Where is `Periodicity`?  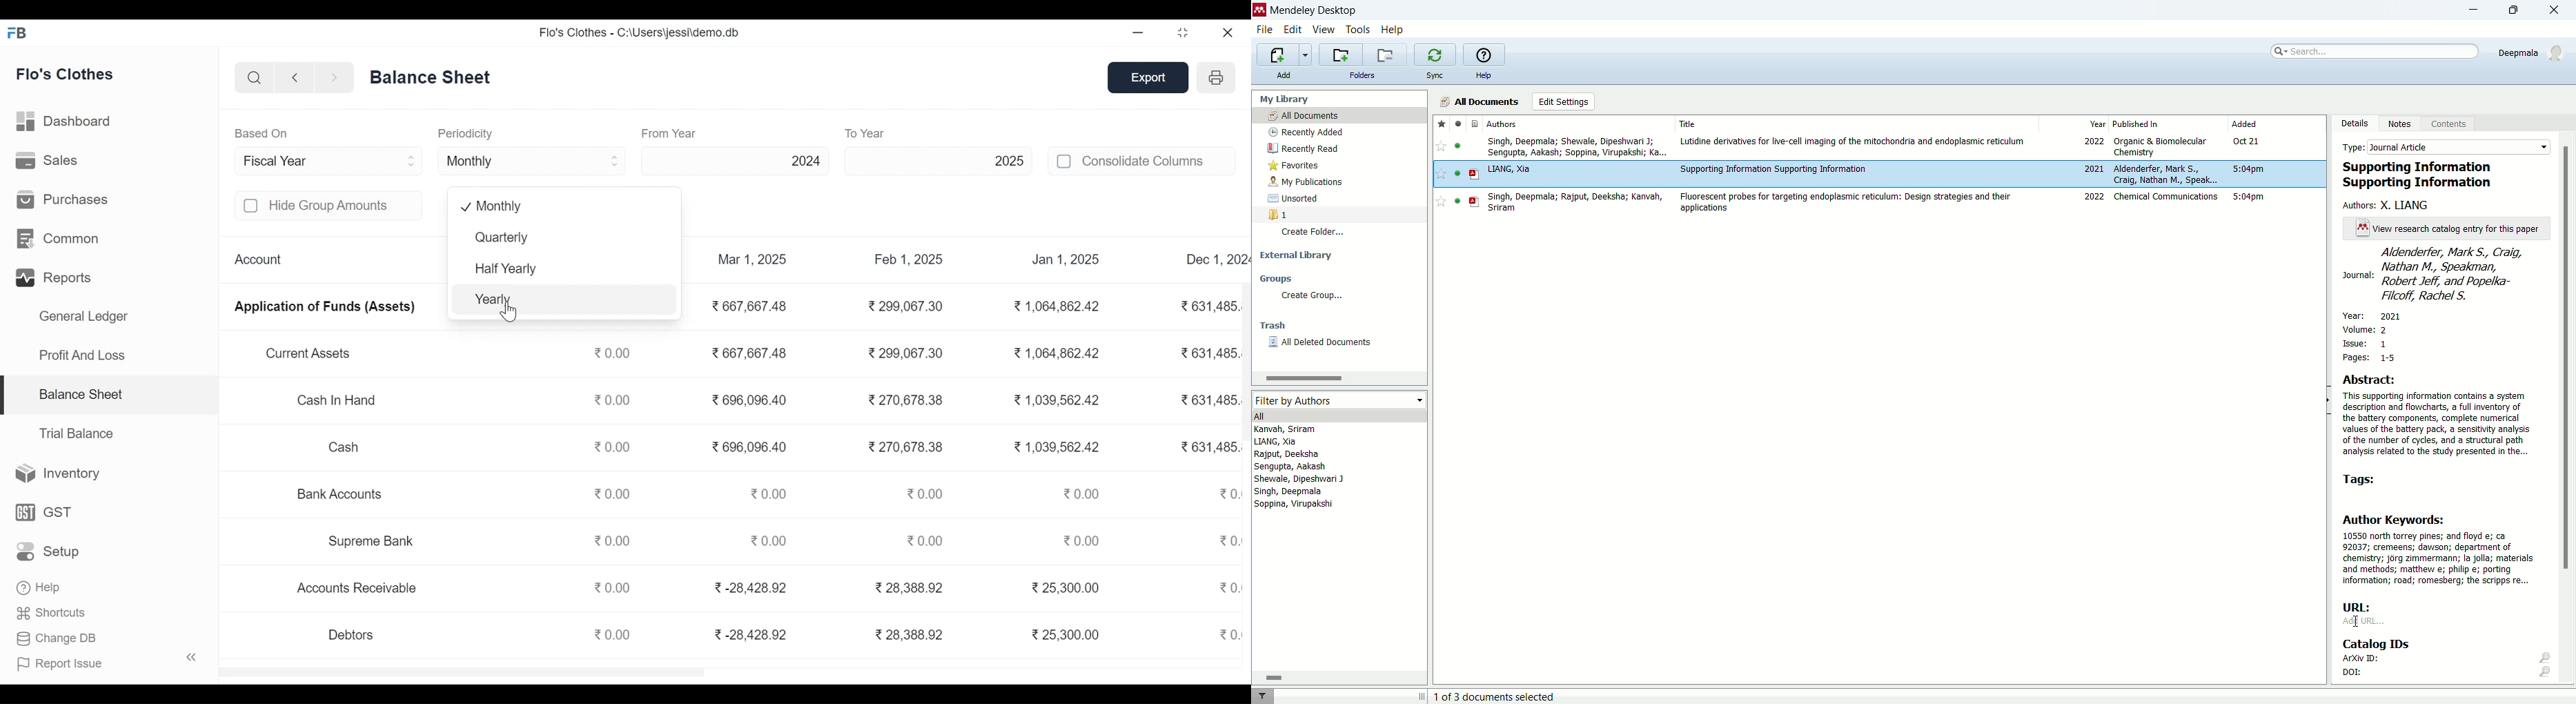
Periodicity is located at coordinates (465, 133).